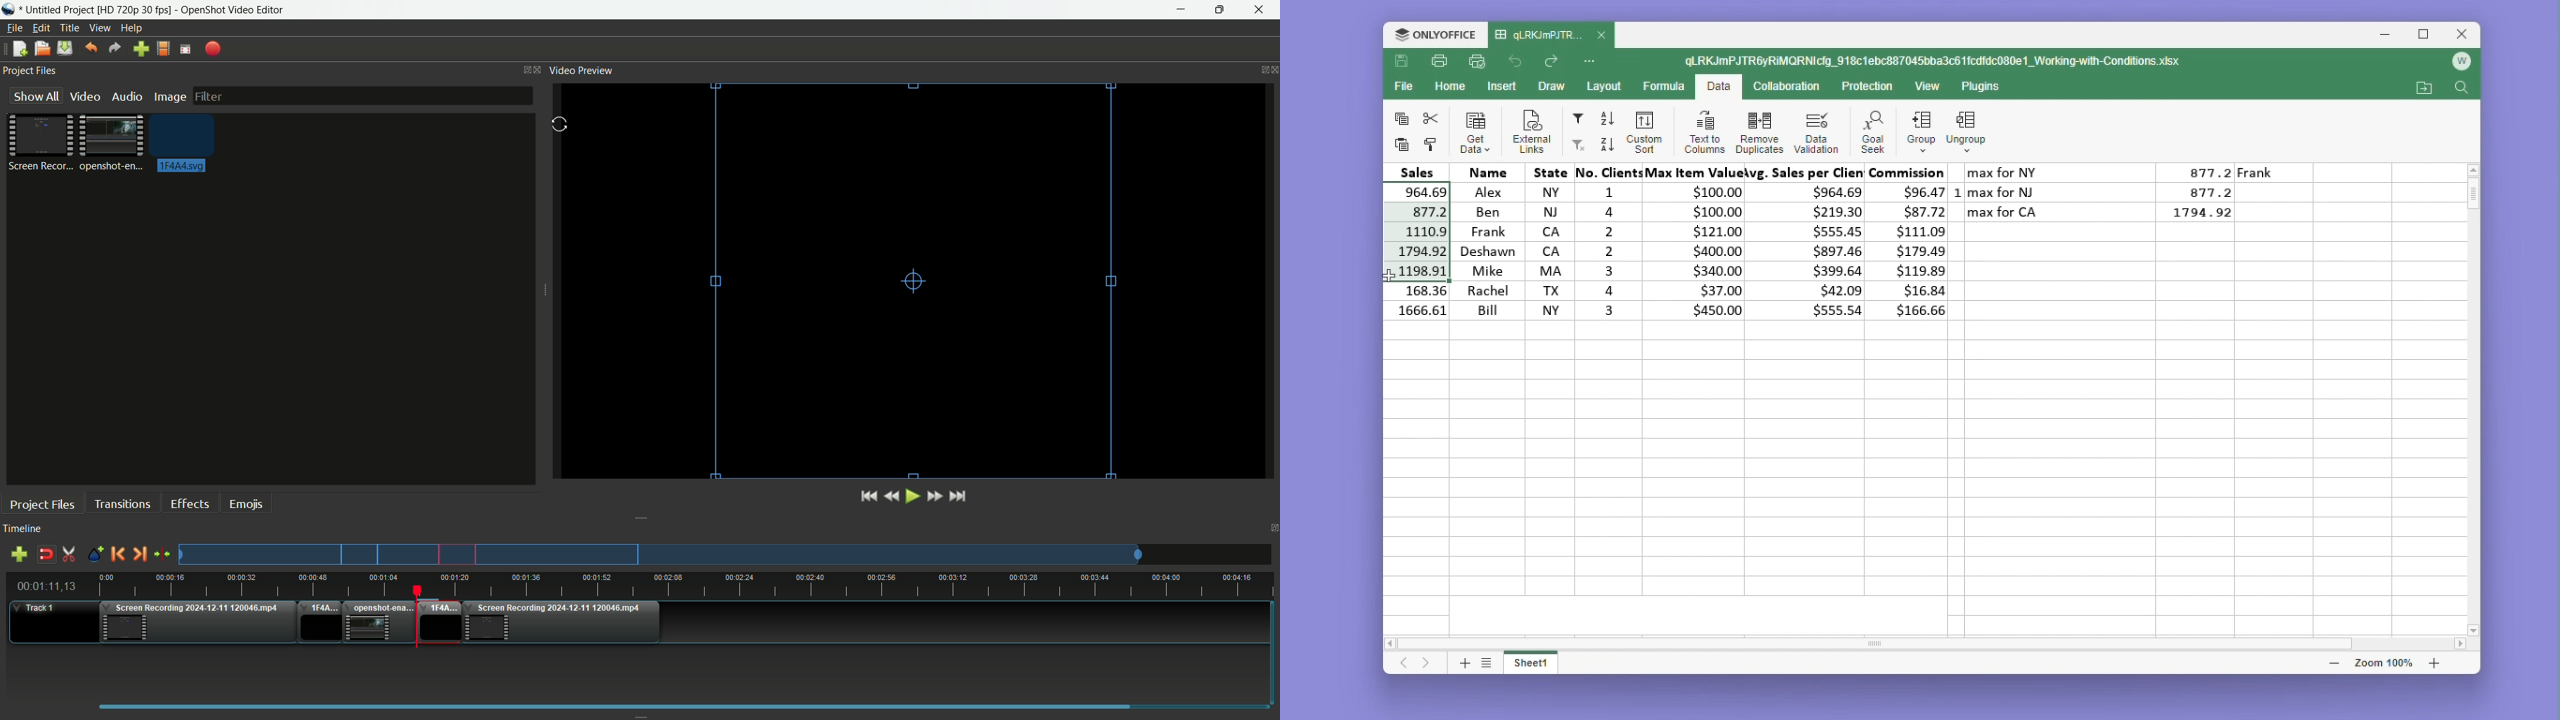 This screenshot has width=2576, height=728. What do you see at coordinates (1718, 88) in the screenshot?
I see `Data` at bounding box center [1718, 88].